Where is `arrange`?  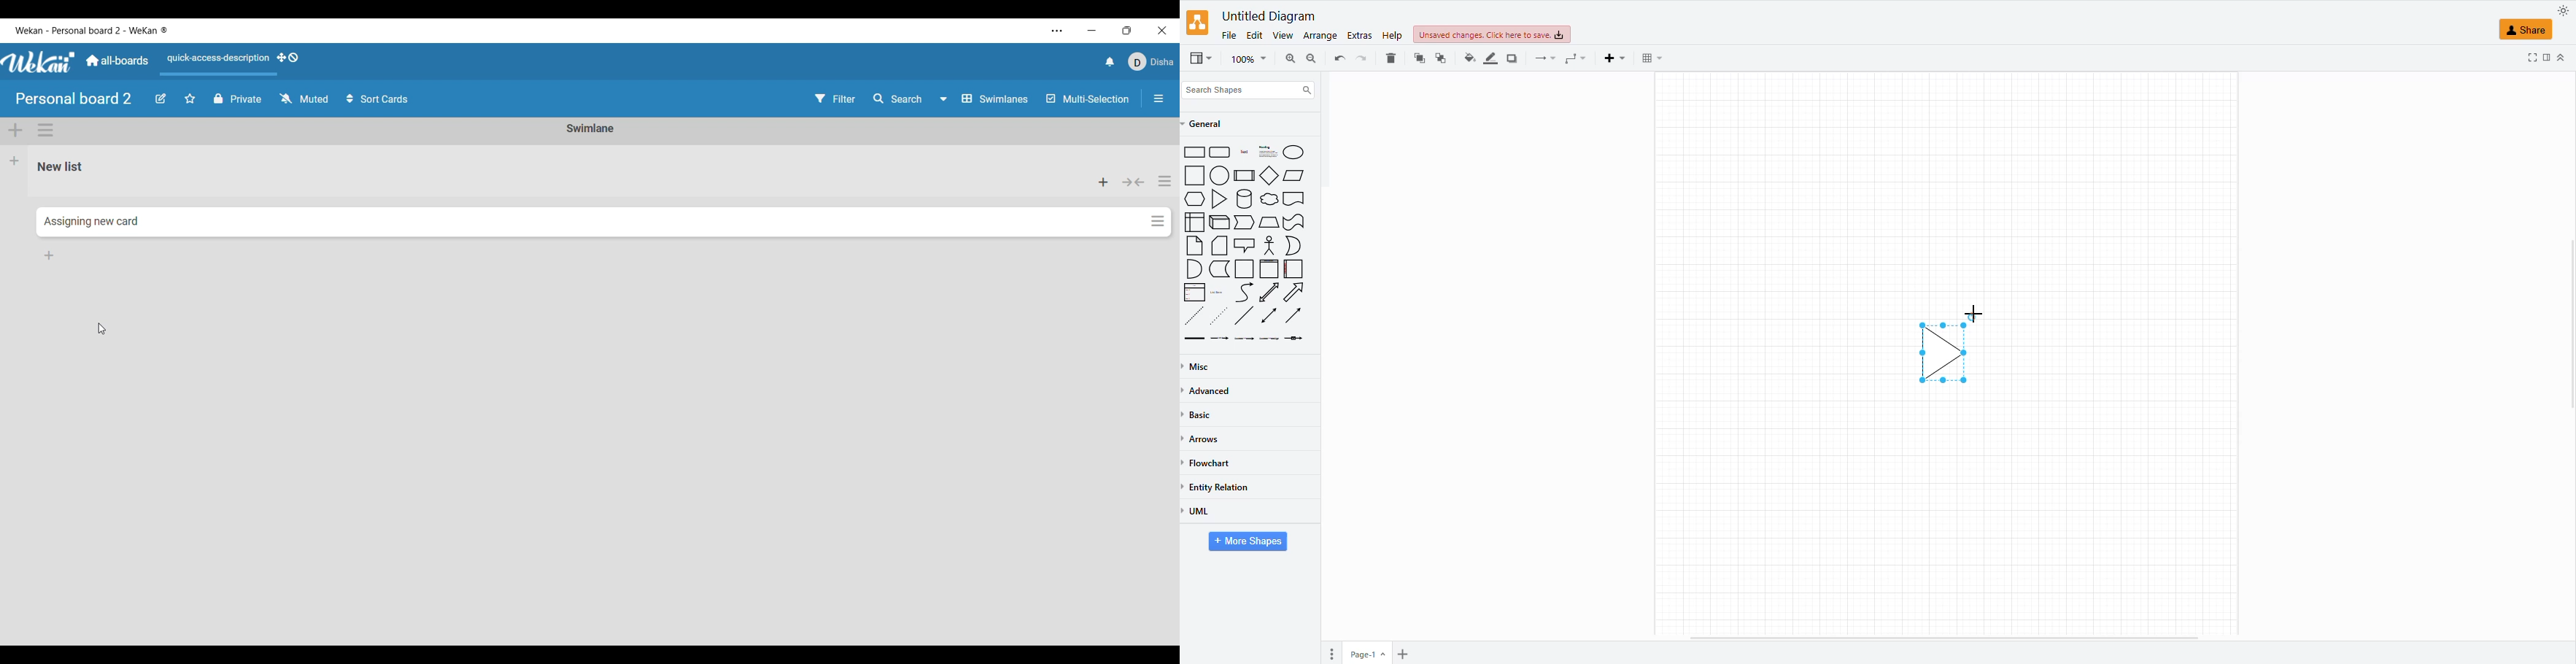 arrange is located at coordinates (1320, 34).